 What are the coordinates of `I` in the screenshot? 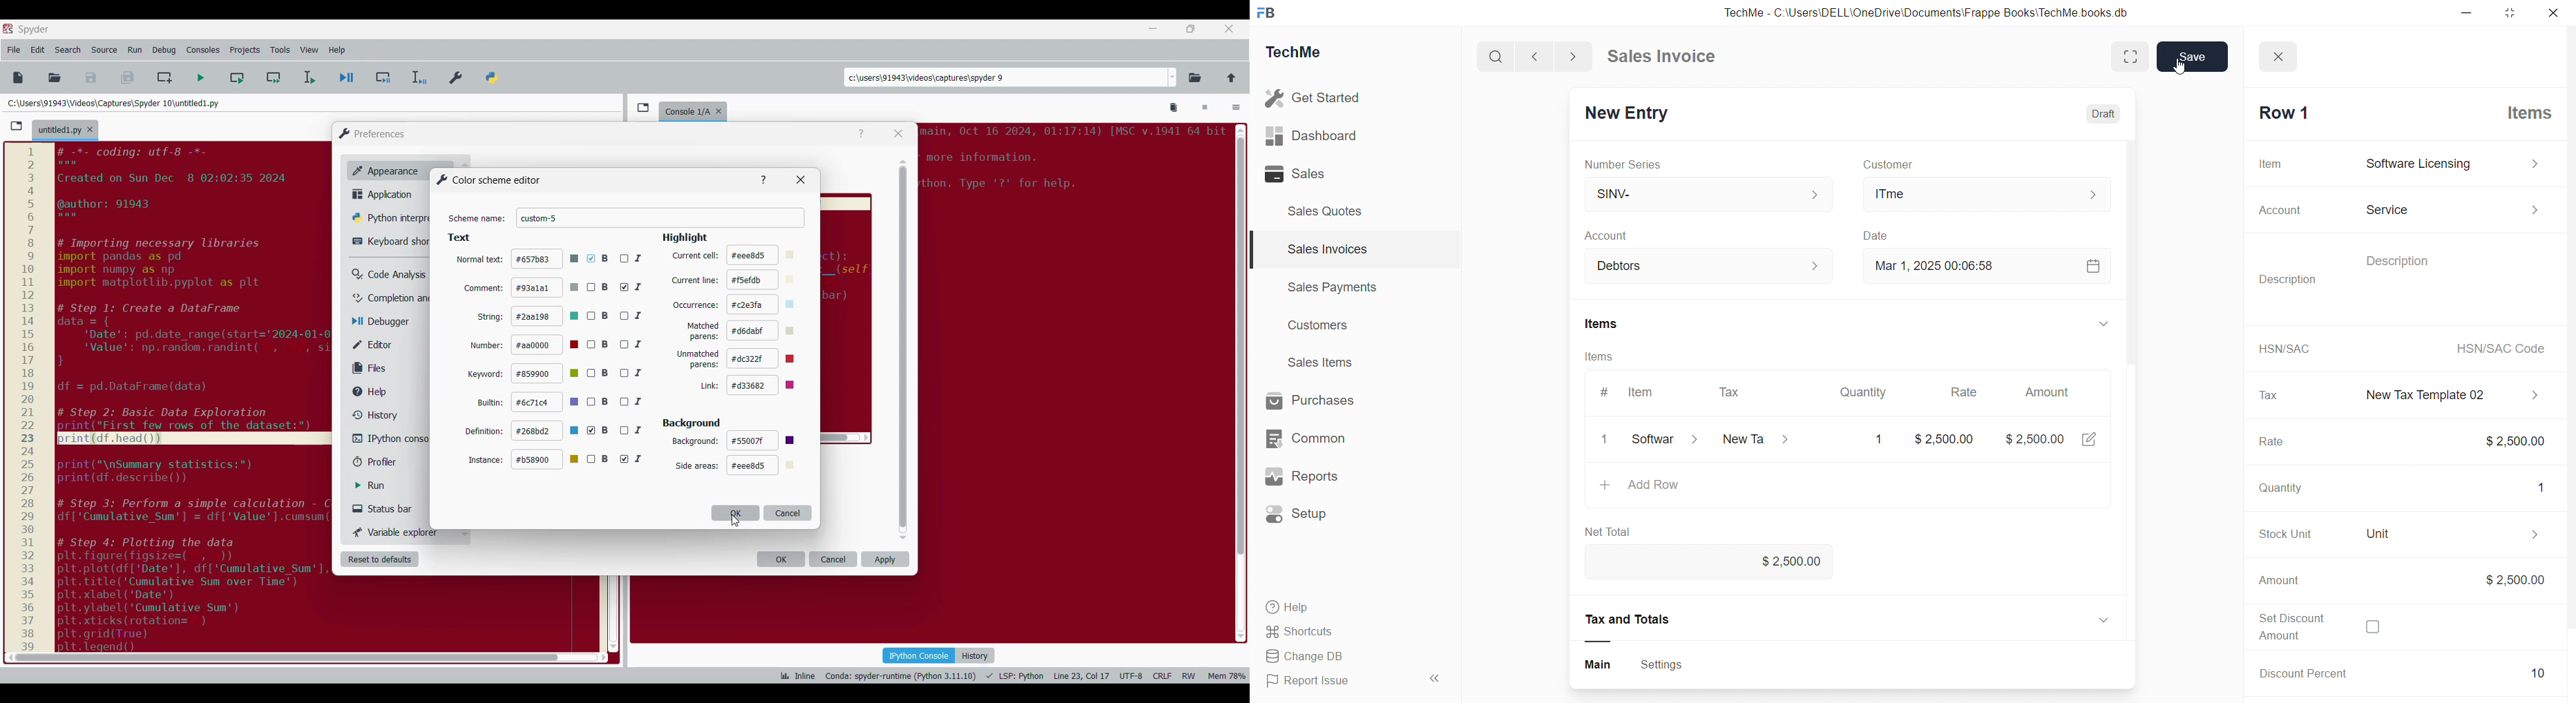 It's located at (634, 402).